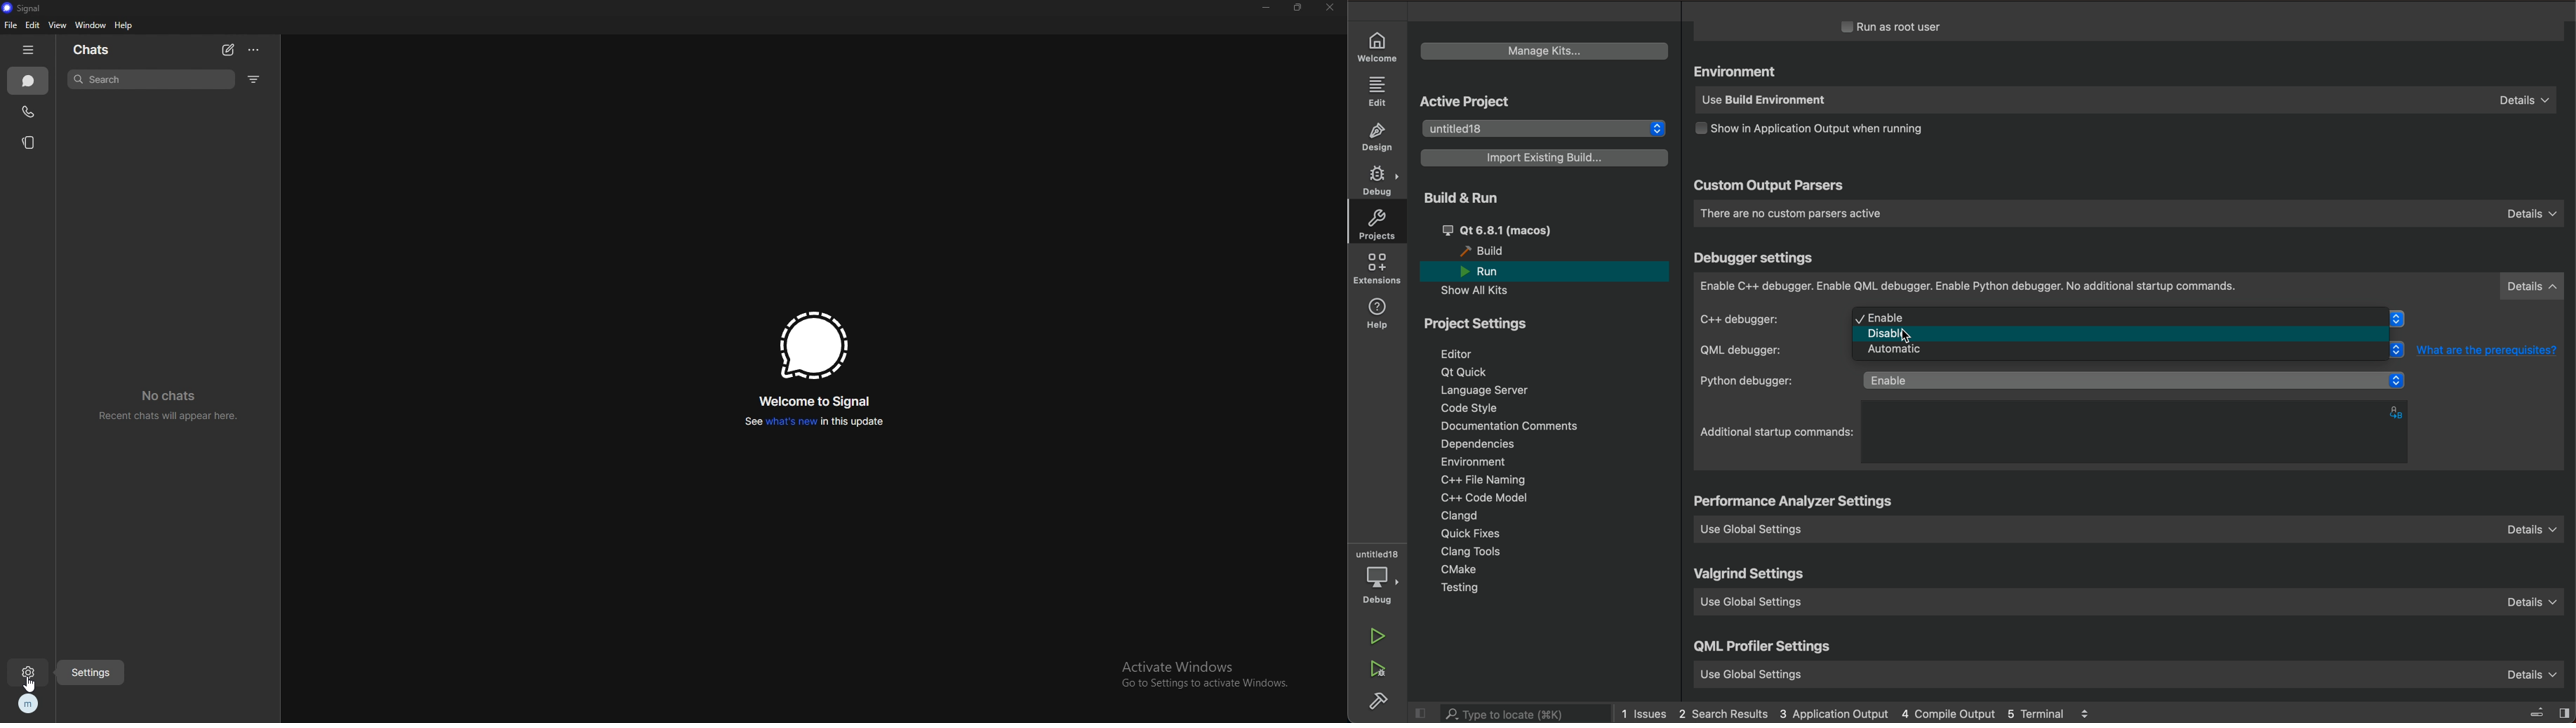  I want to click on EDIT, so click(1379, 91).